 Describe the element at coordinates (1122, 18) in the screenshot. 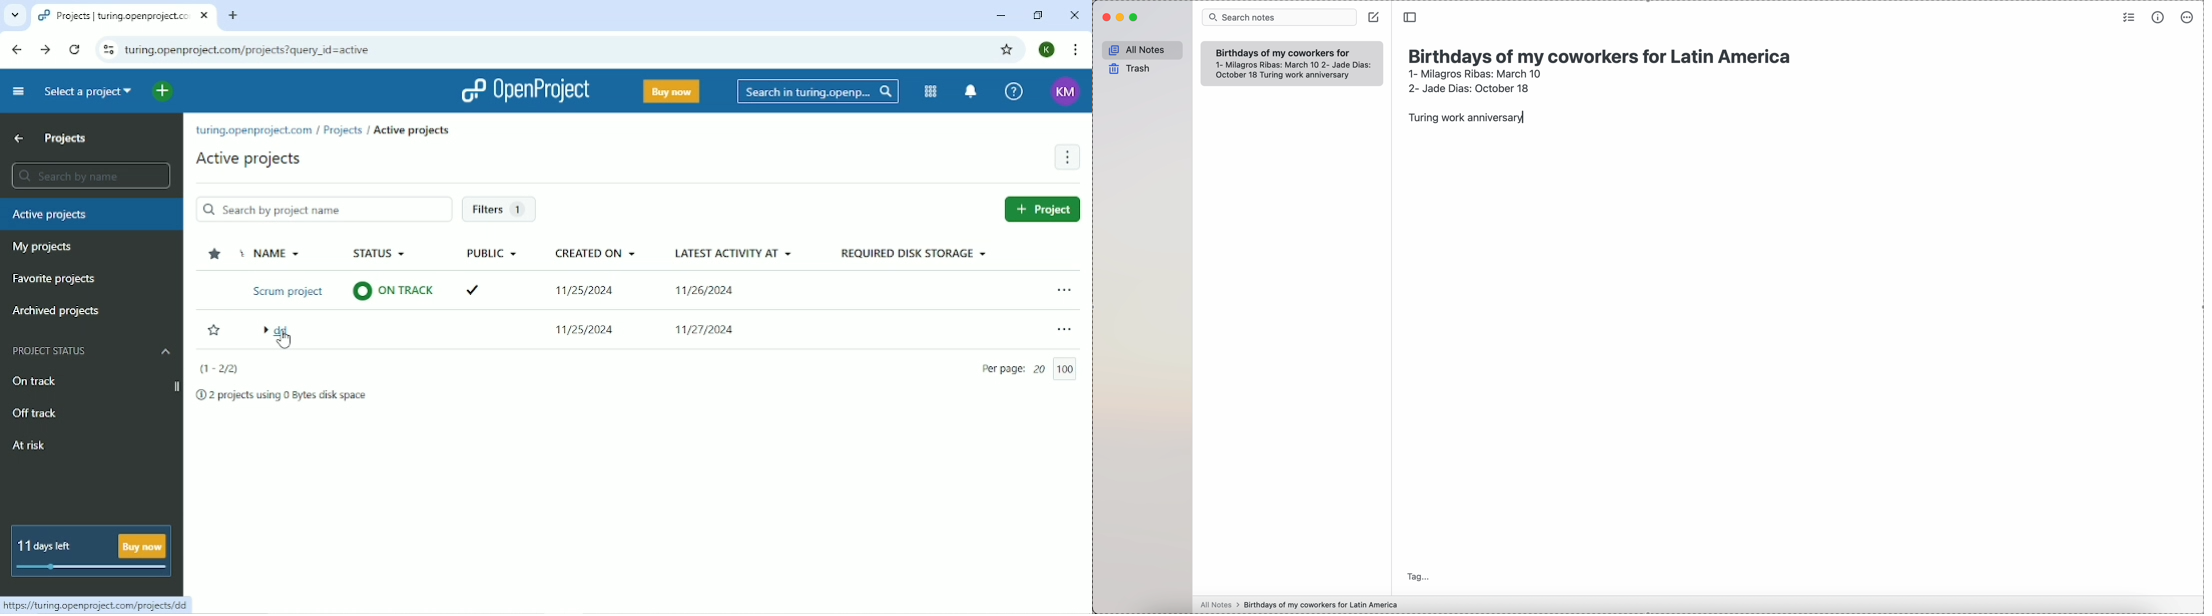

I see `minimize Simplenote` at that location.